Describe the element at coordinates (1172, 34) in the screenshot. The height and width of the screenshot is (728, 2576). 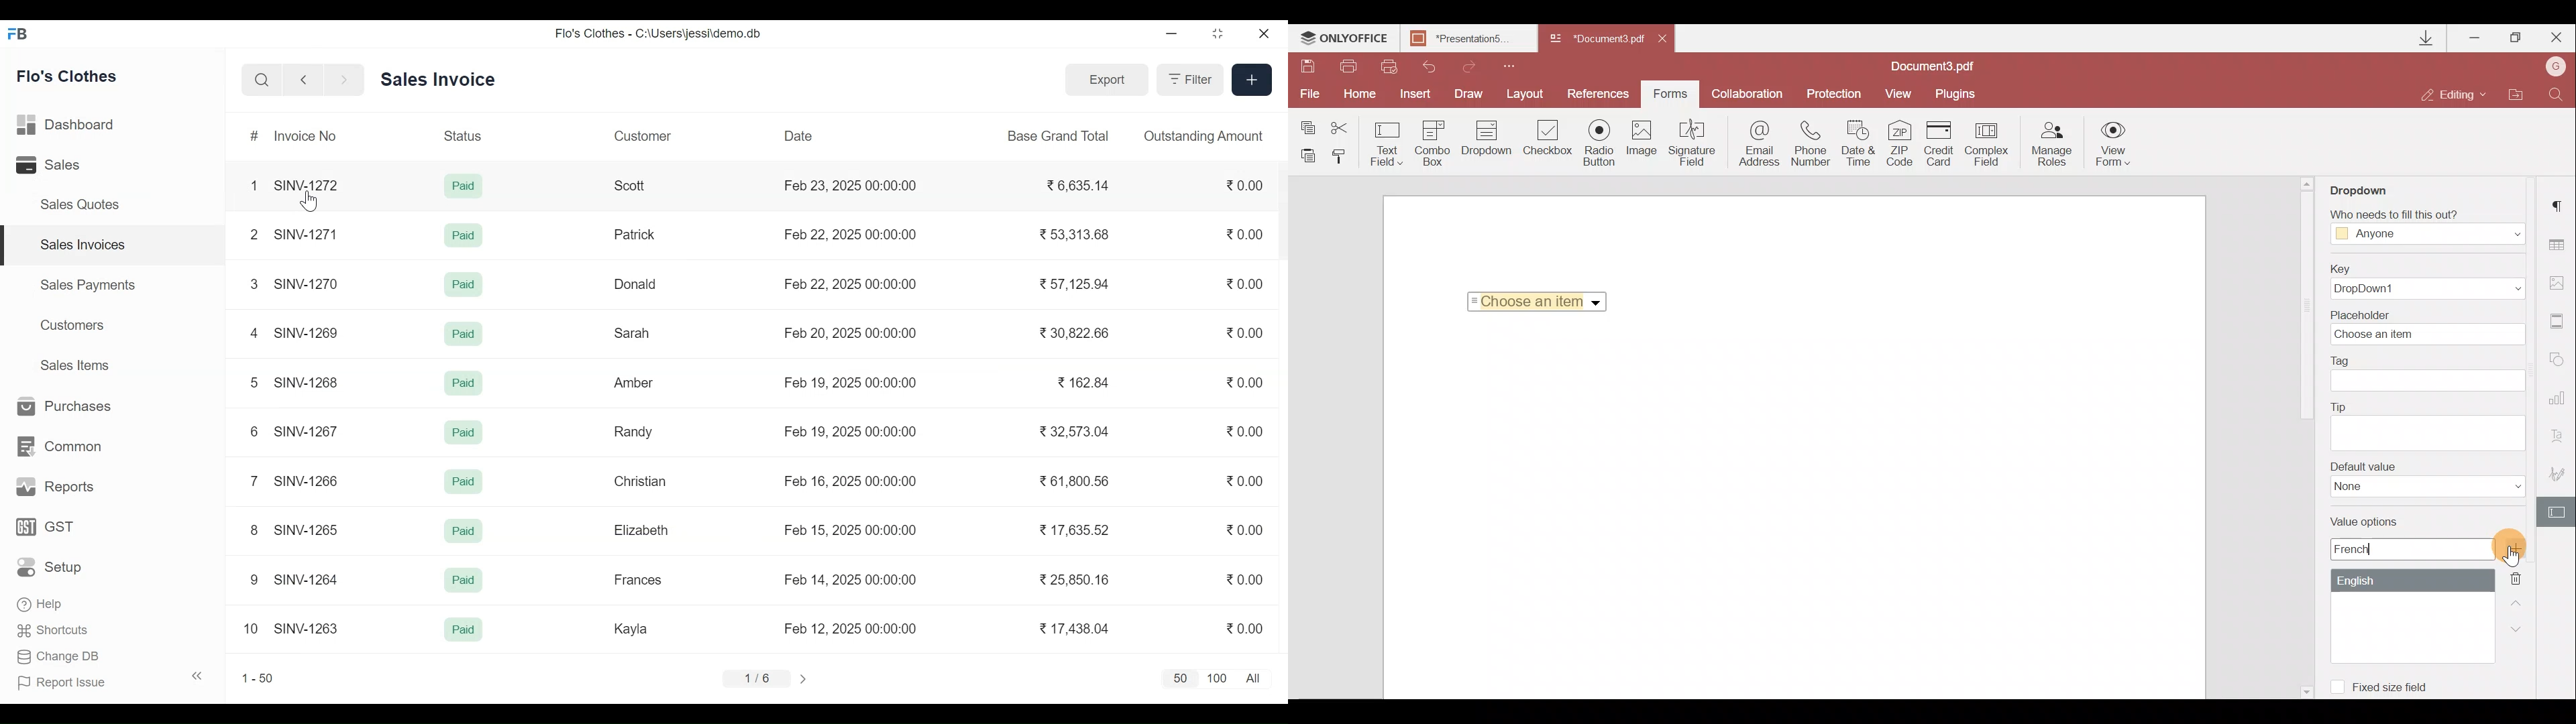
I see `Minimize` at that location.